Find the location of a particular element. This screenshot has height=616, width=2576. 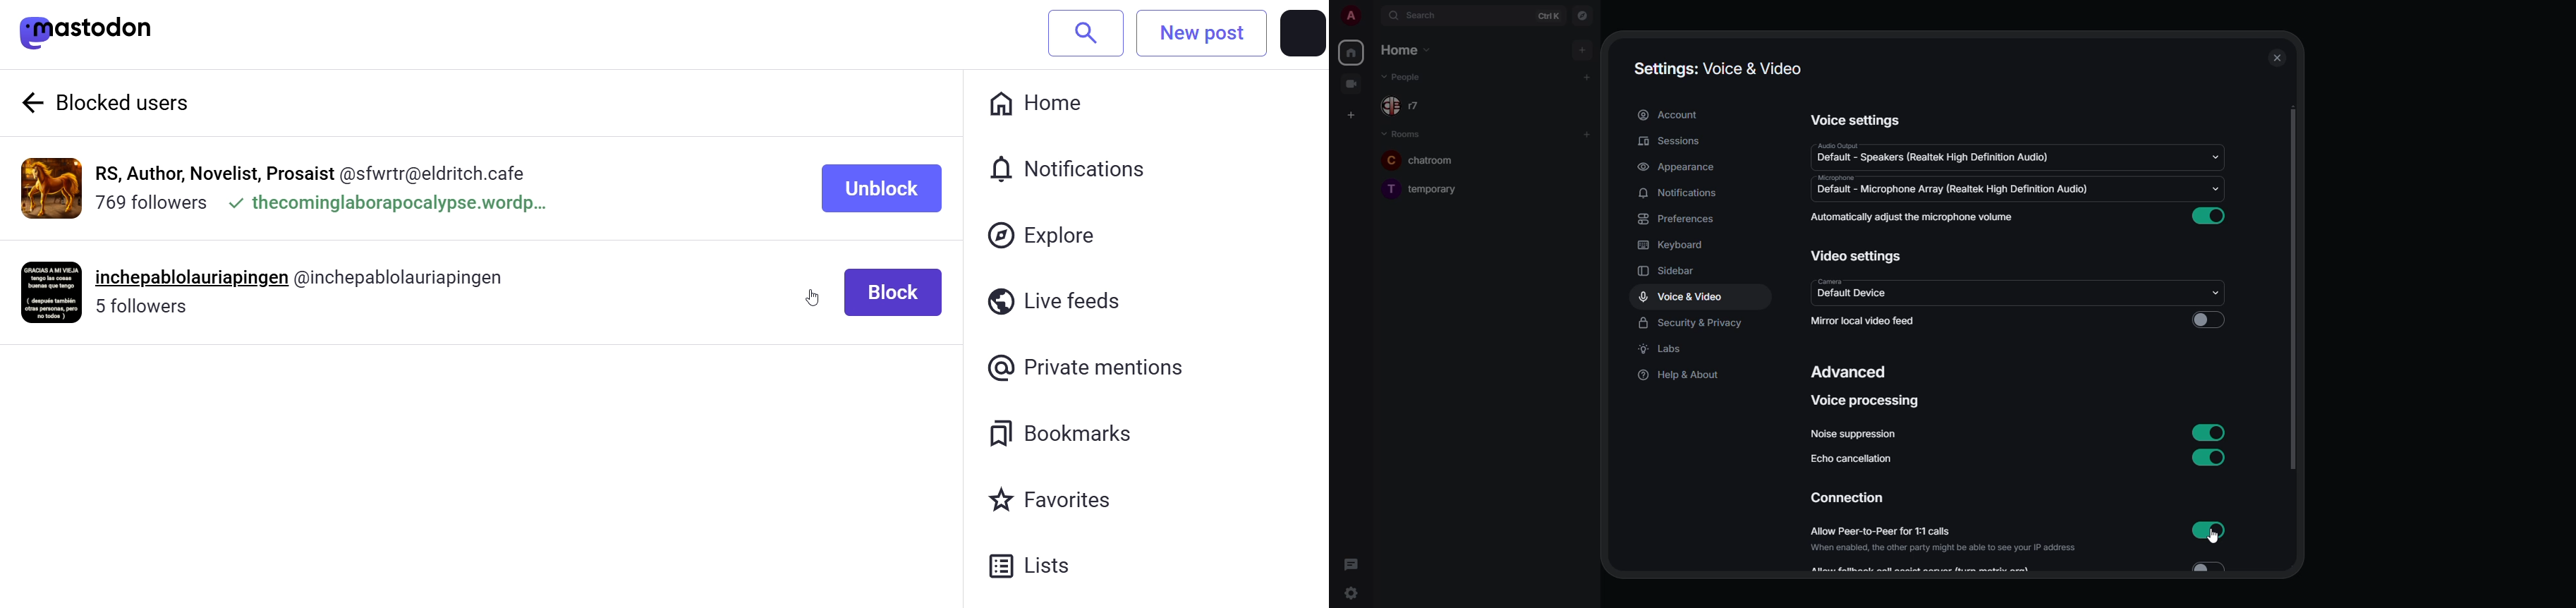

voice settings is located at coordinates (1852, 119).